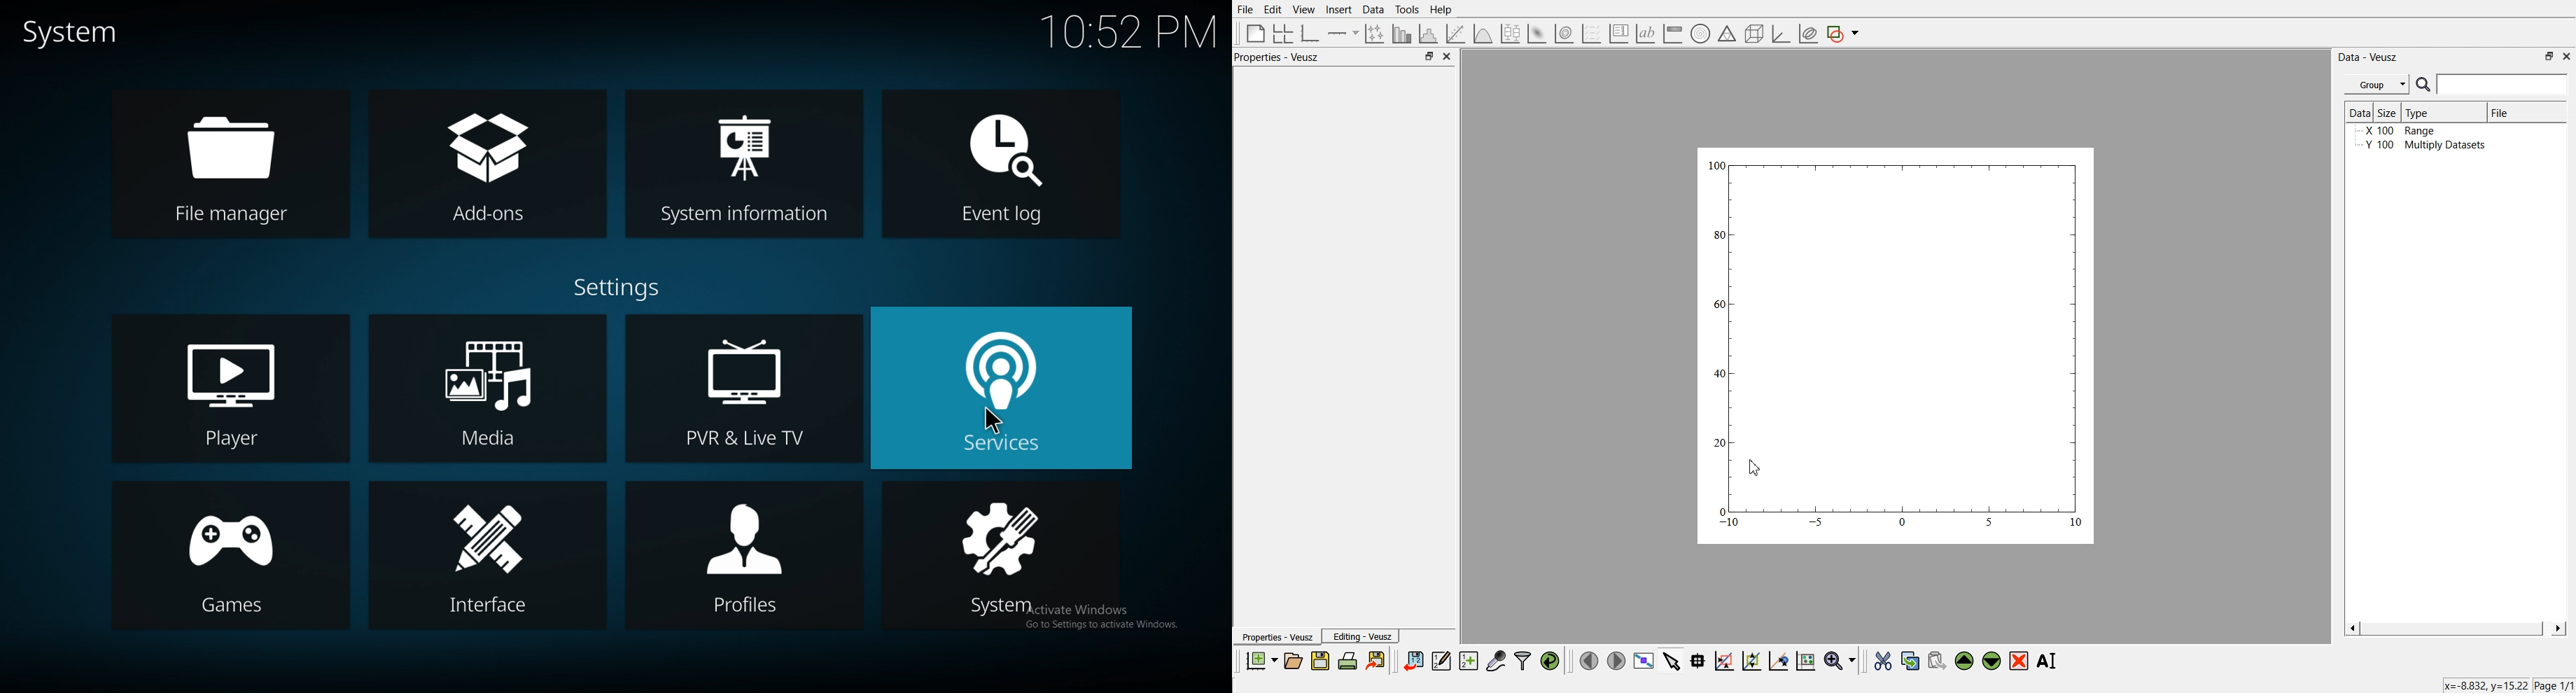 Image resolution: width=2576 pixels, height=700 pixels. Describe the element at coordinates (1128, 31) in the screenshot. I see `time` at that location.